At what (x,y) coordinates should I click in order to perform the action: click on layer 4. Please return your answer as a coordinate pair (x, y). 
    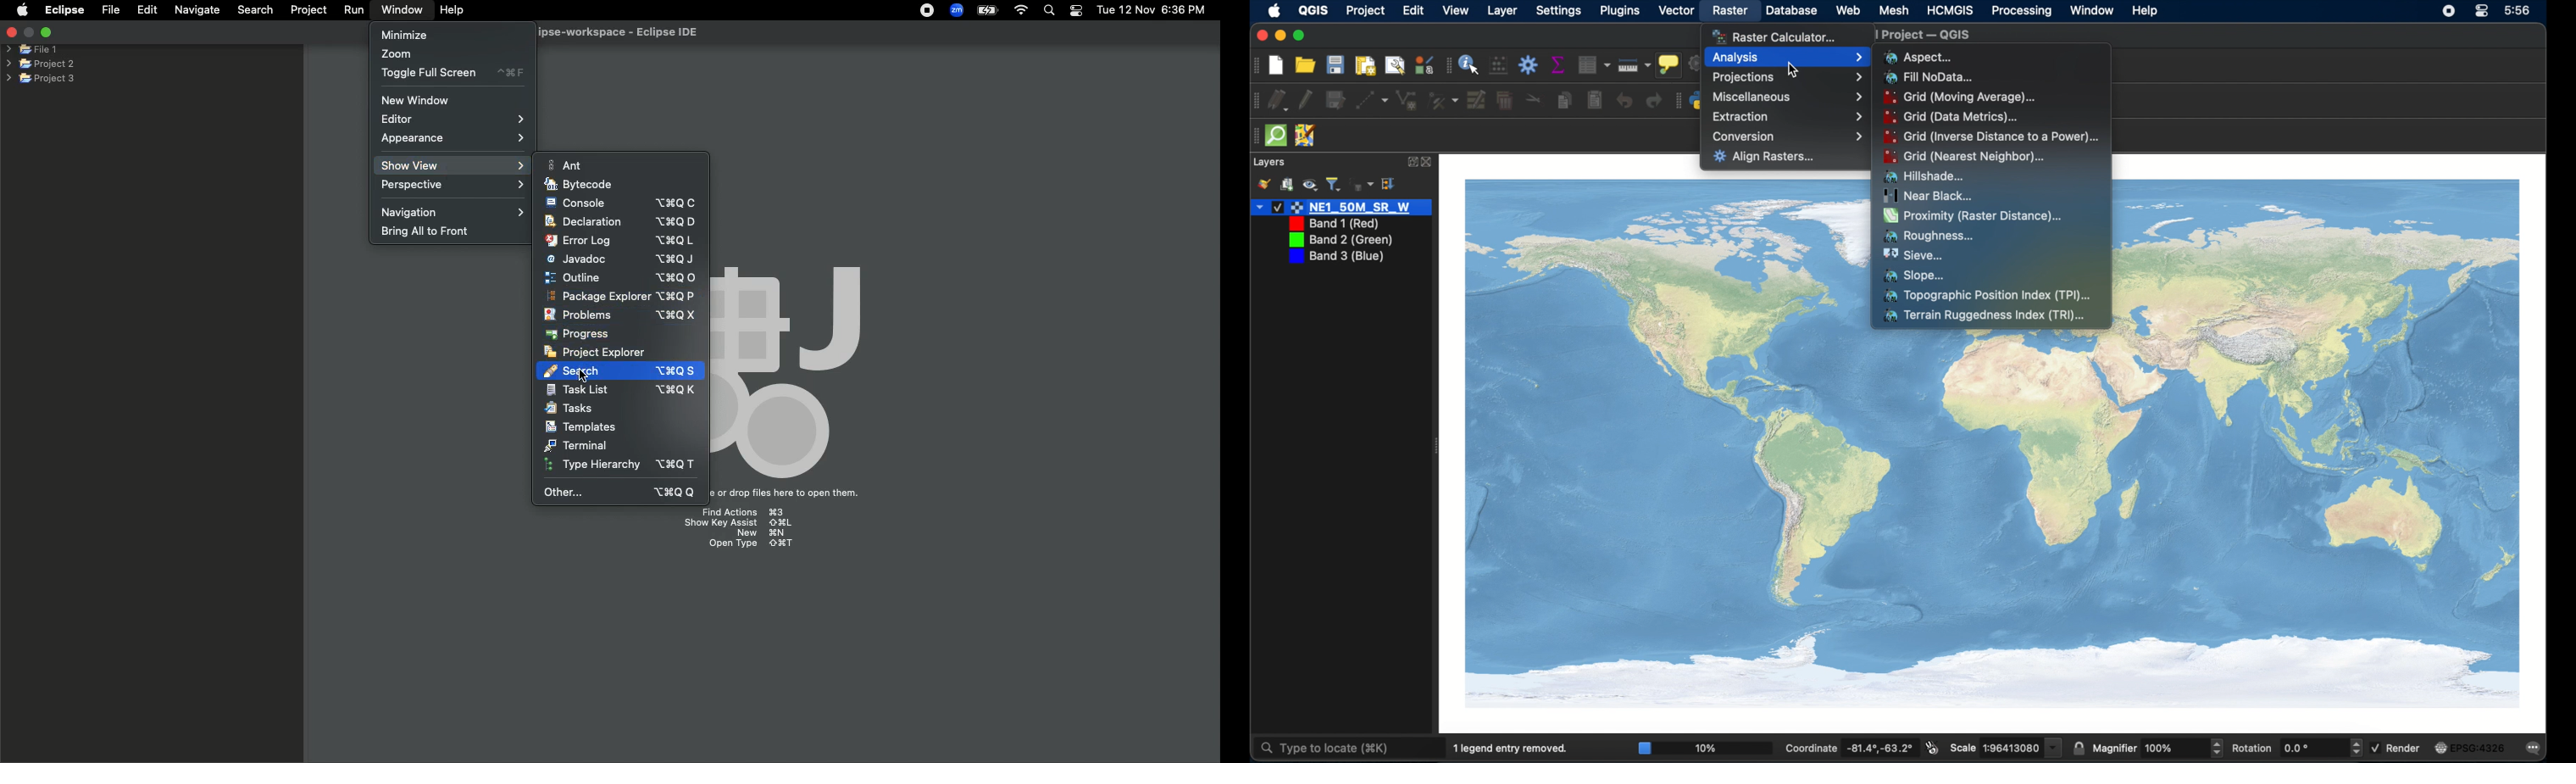
    Looking at the image, I should click on (1335, 257).